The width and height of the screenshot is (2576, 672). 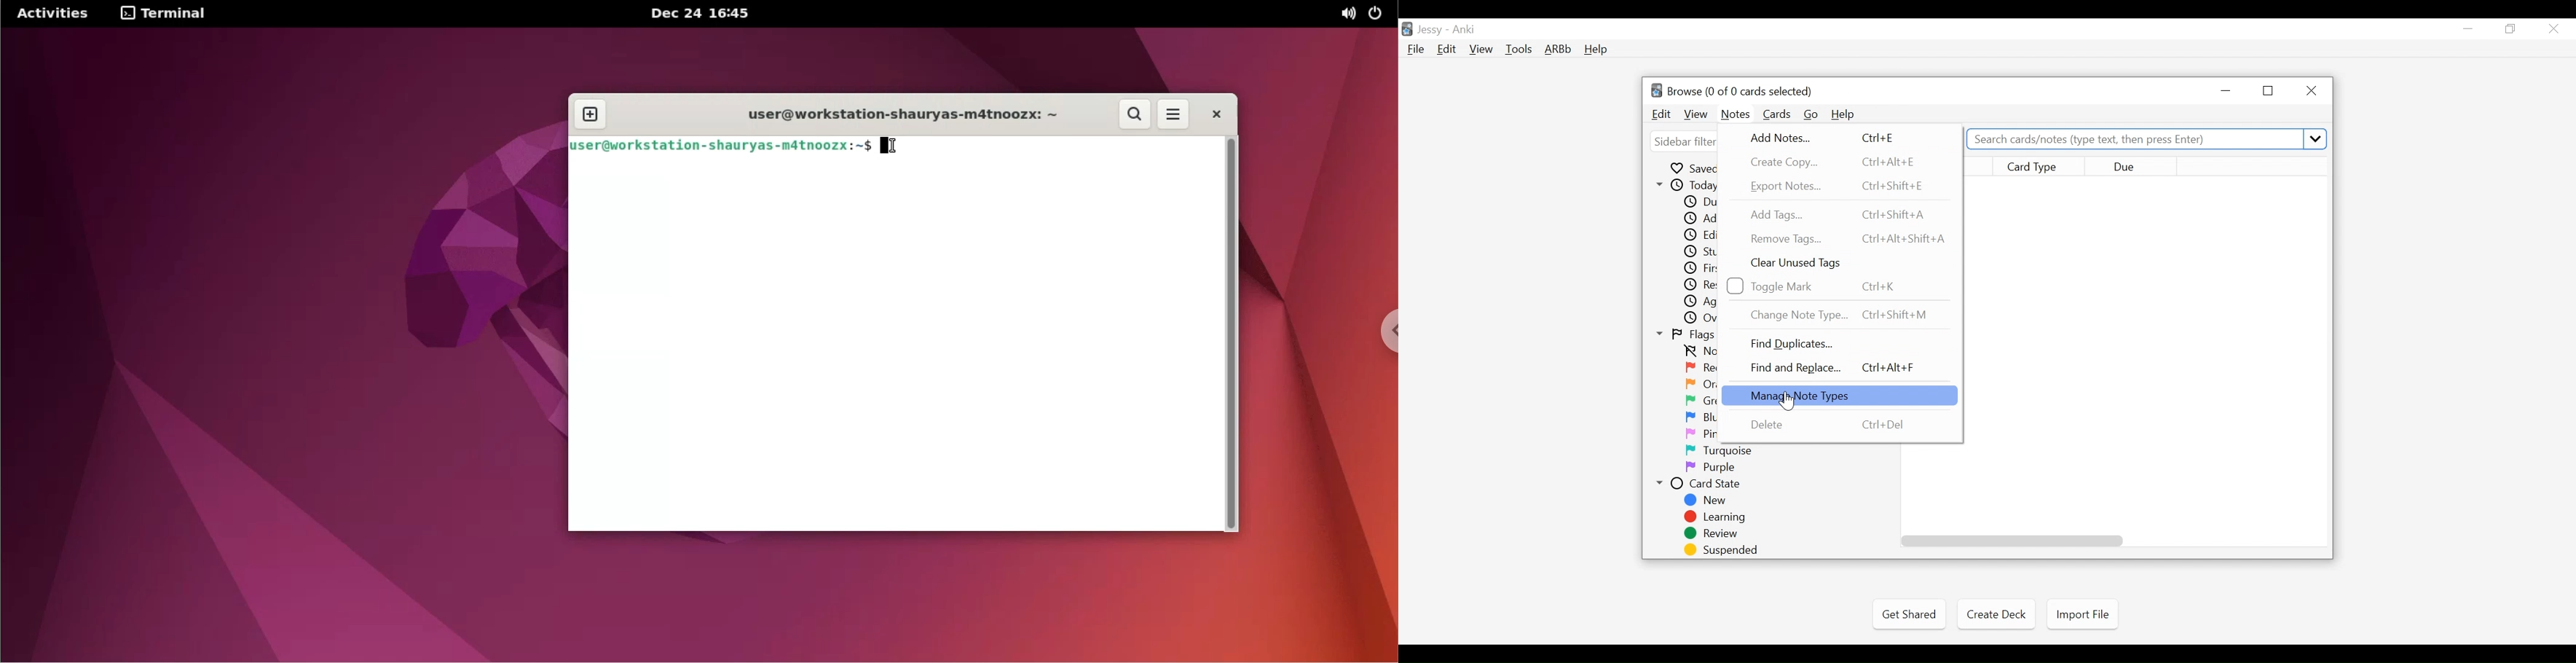 What do you see at coordinates (1682, 142) in the screenshot?
I see `Sidebar Filter` at bounding box center [1682, 142].